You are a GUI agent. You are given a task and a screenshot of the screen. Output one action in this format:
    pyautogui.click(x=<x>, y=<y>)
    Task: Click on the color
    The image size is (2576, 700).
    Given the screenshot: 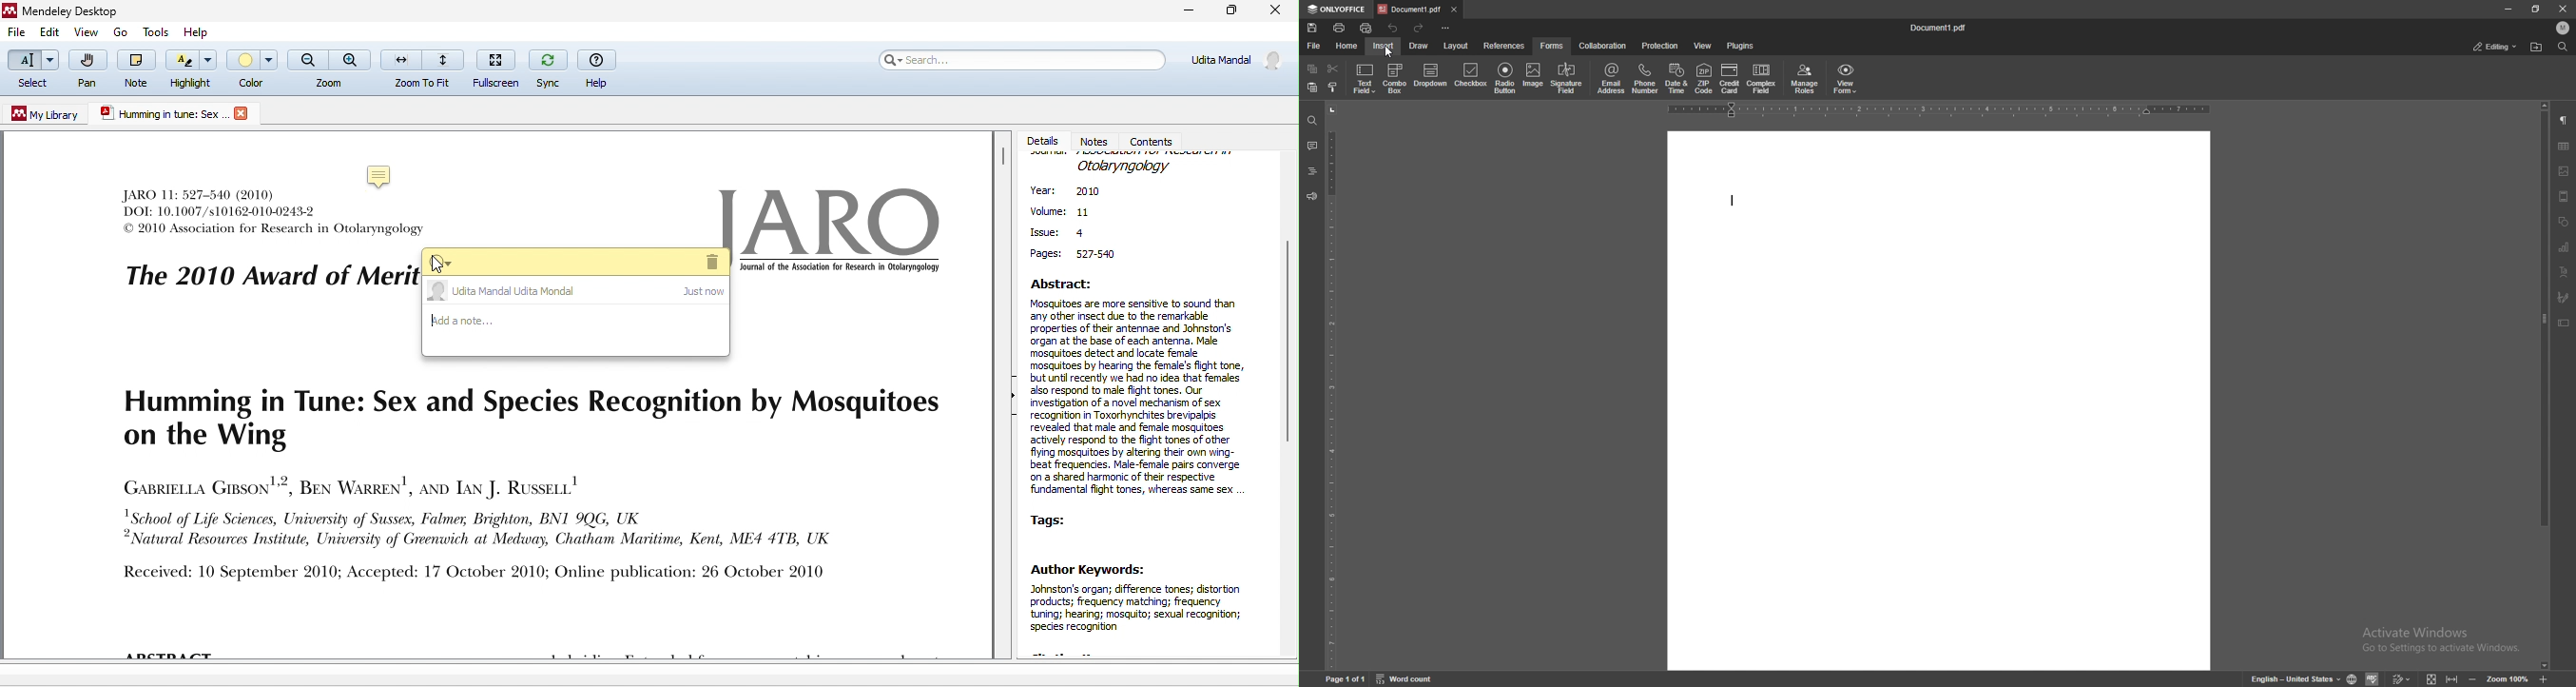 What is the action you would take?
    pyautogui.click(x=253, y=67)
    